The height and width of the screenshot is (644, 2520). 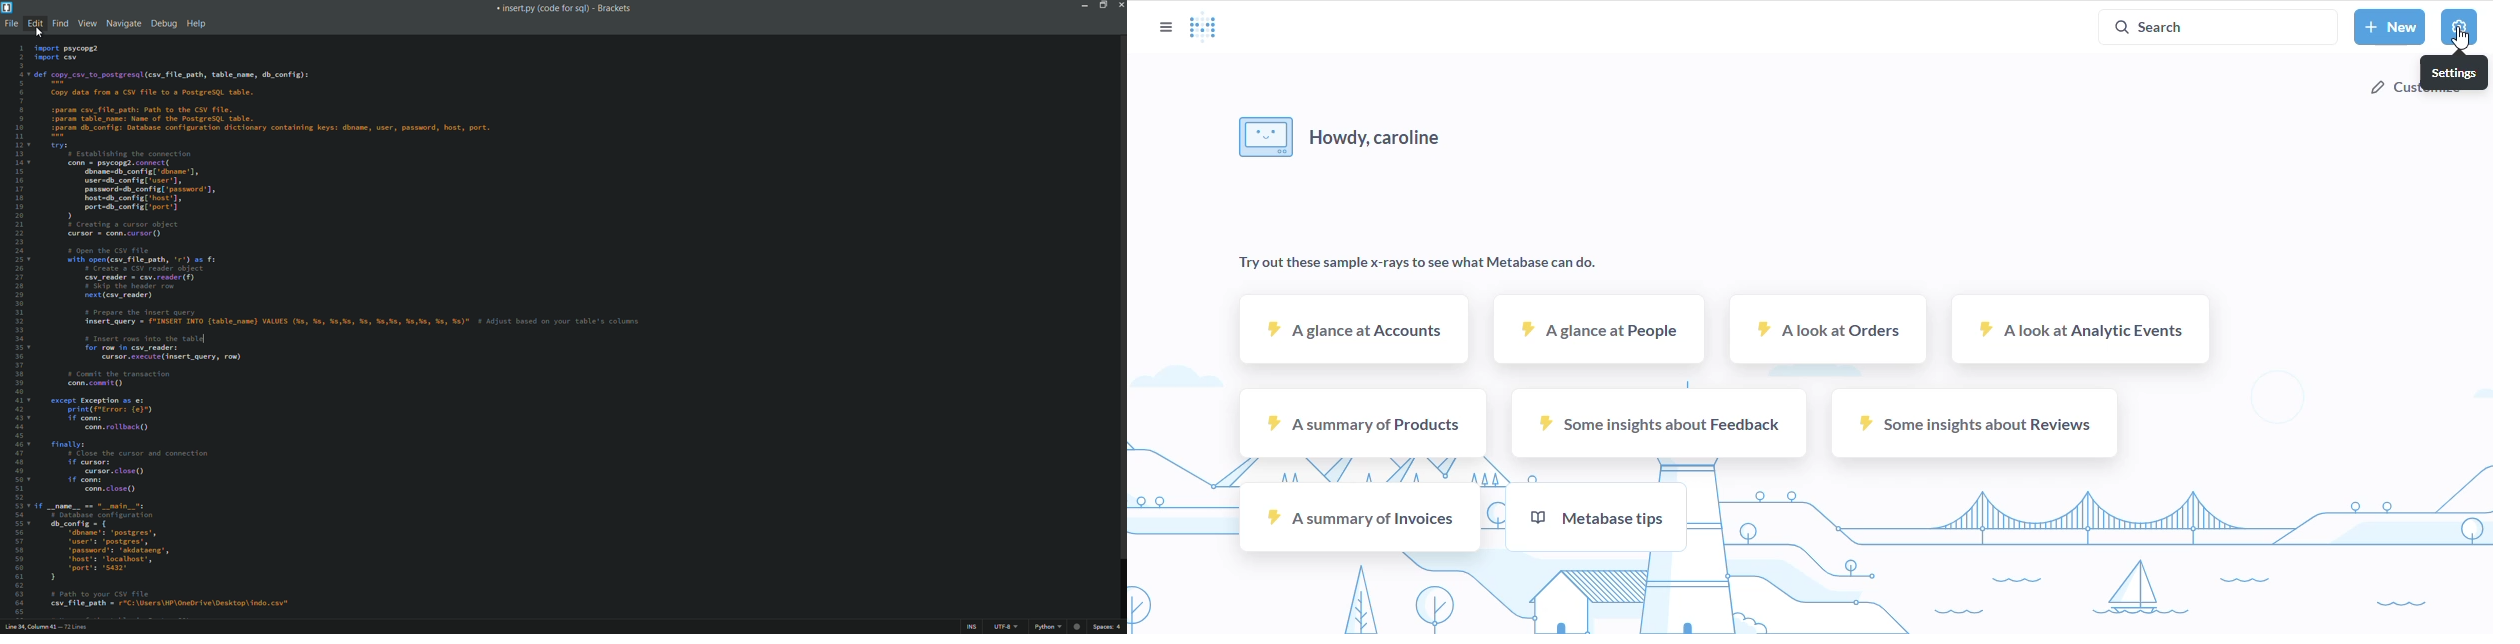 I want to click on view menu, so click(x=86, y=23).